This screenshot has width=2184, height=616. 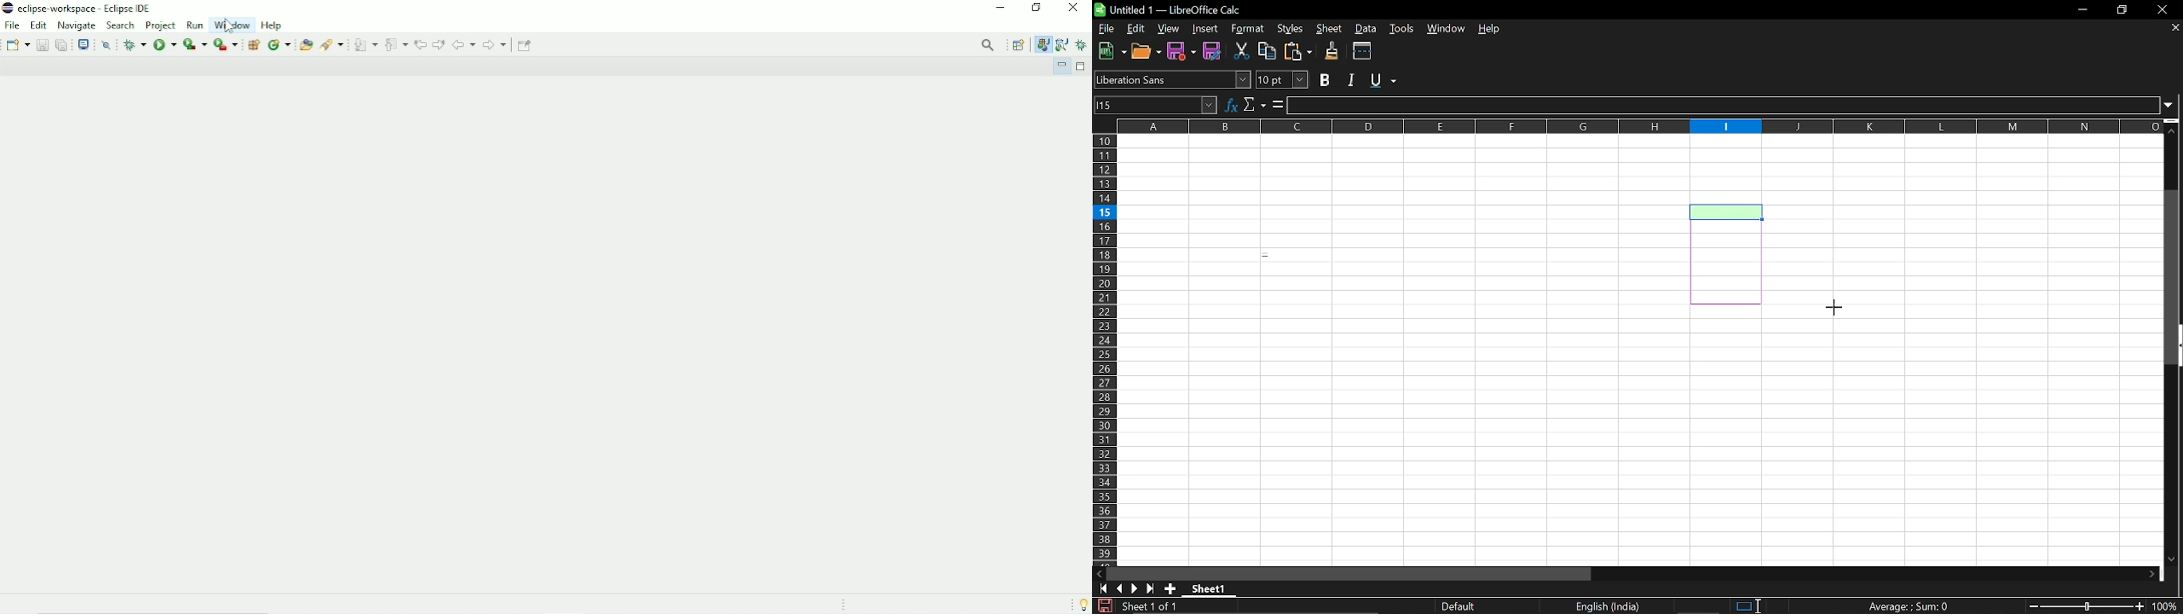 What do you see at coordinates (1460, 605) in the screenshot?
I see `page layout` at bounding box center [1460, 605].